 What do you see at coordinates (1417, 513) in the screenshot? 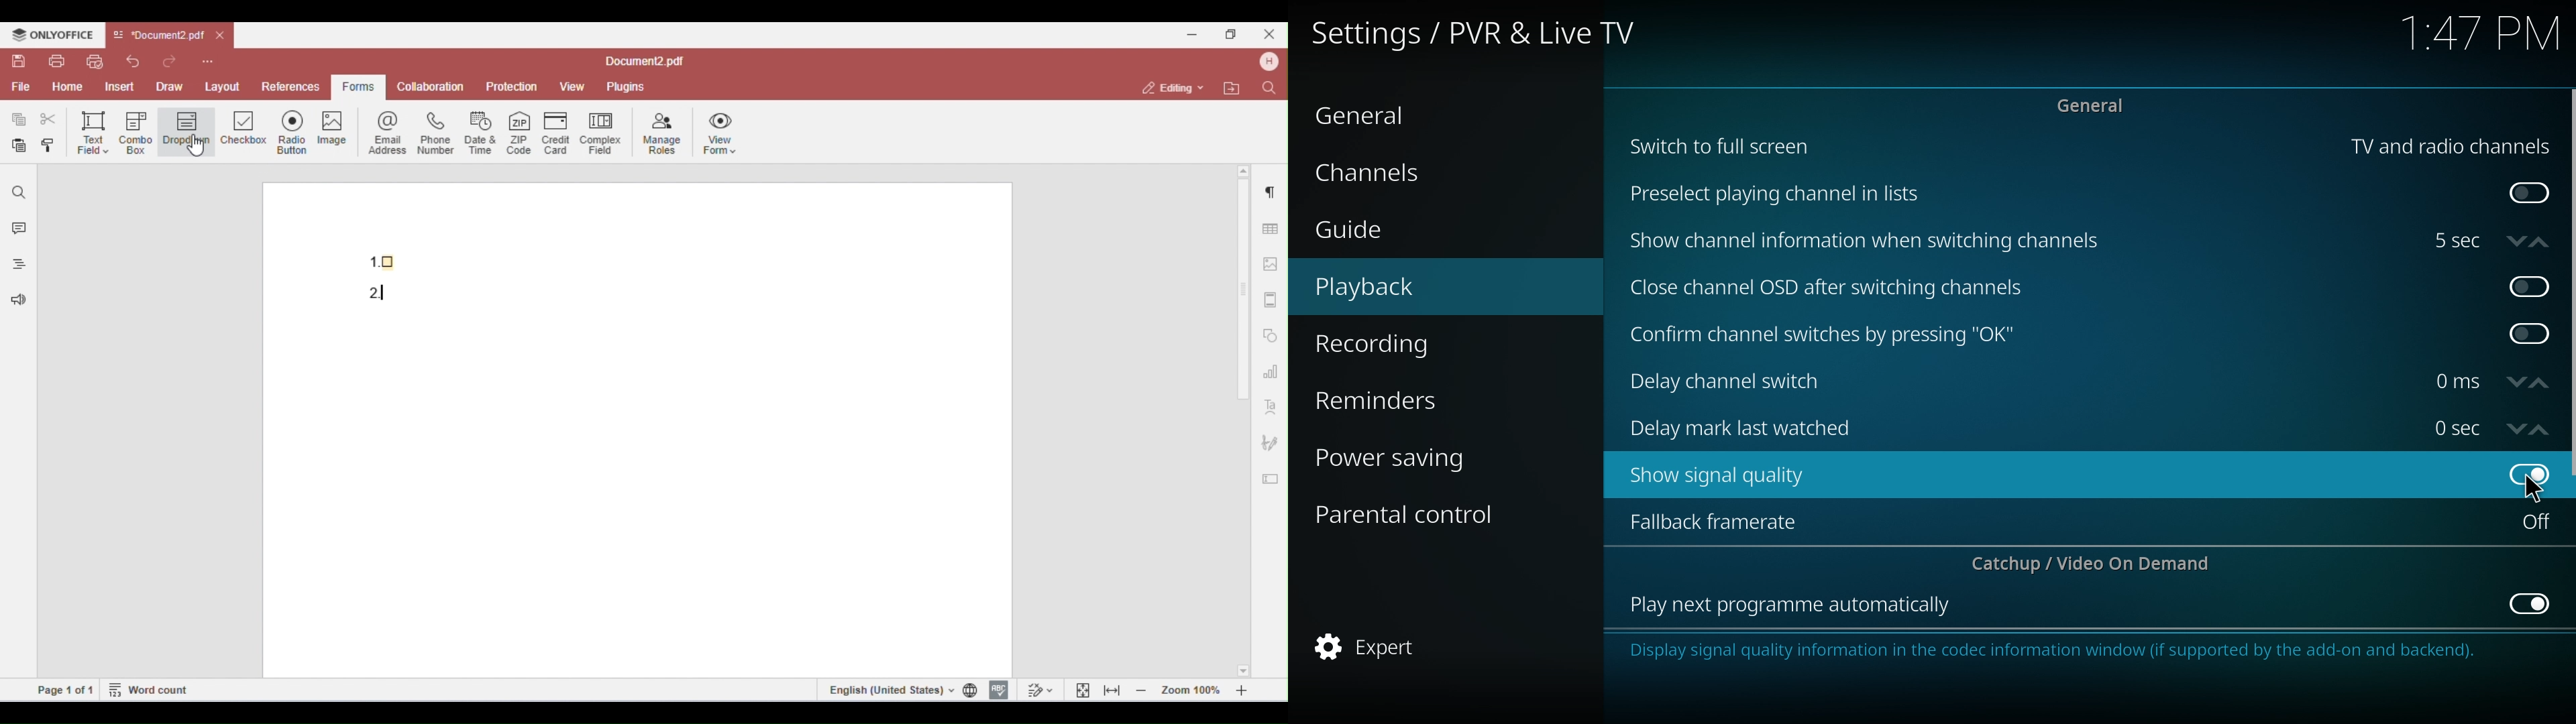
I see `parental control` at bounding box center [1417, 513].